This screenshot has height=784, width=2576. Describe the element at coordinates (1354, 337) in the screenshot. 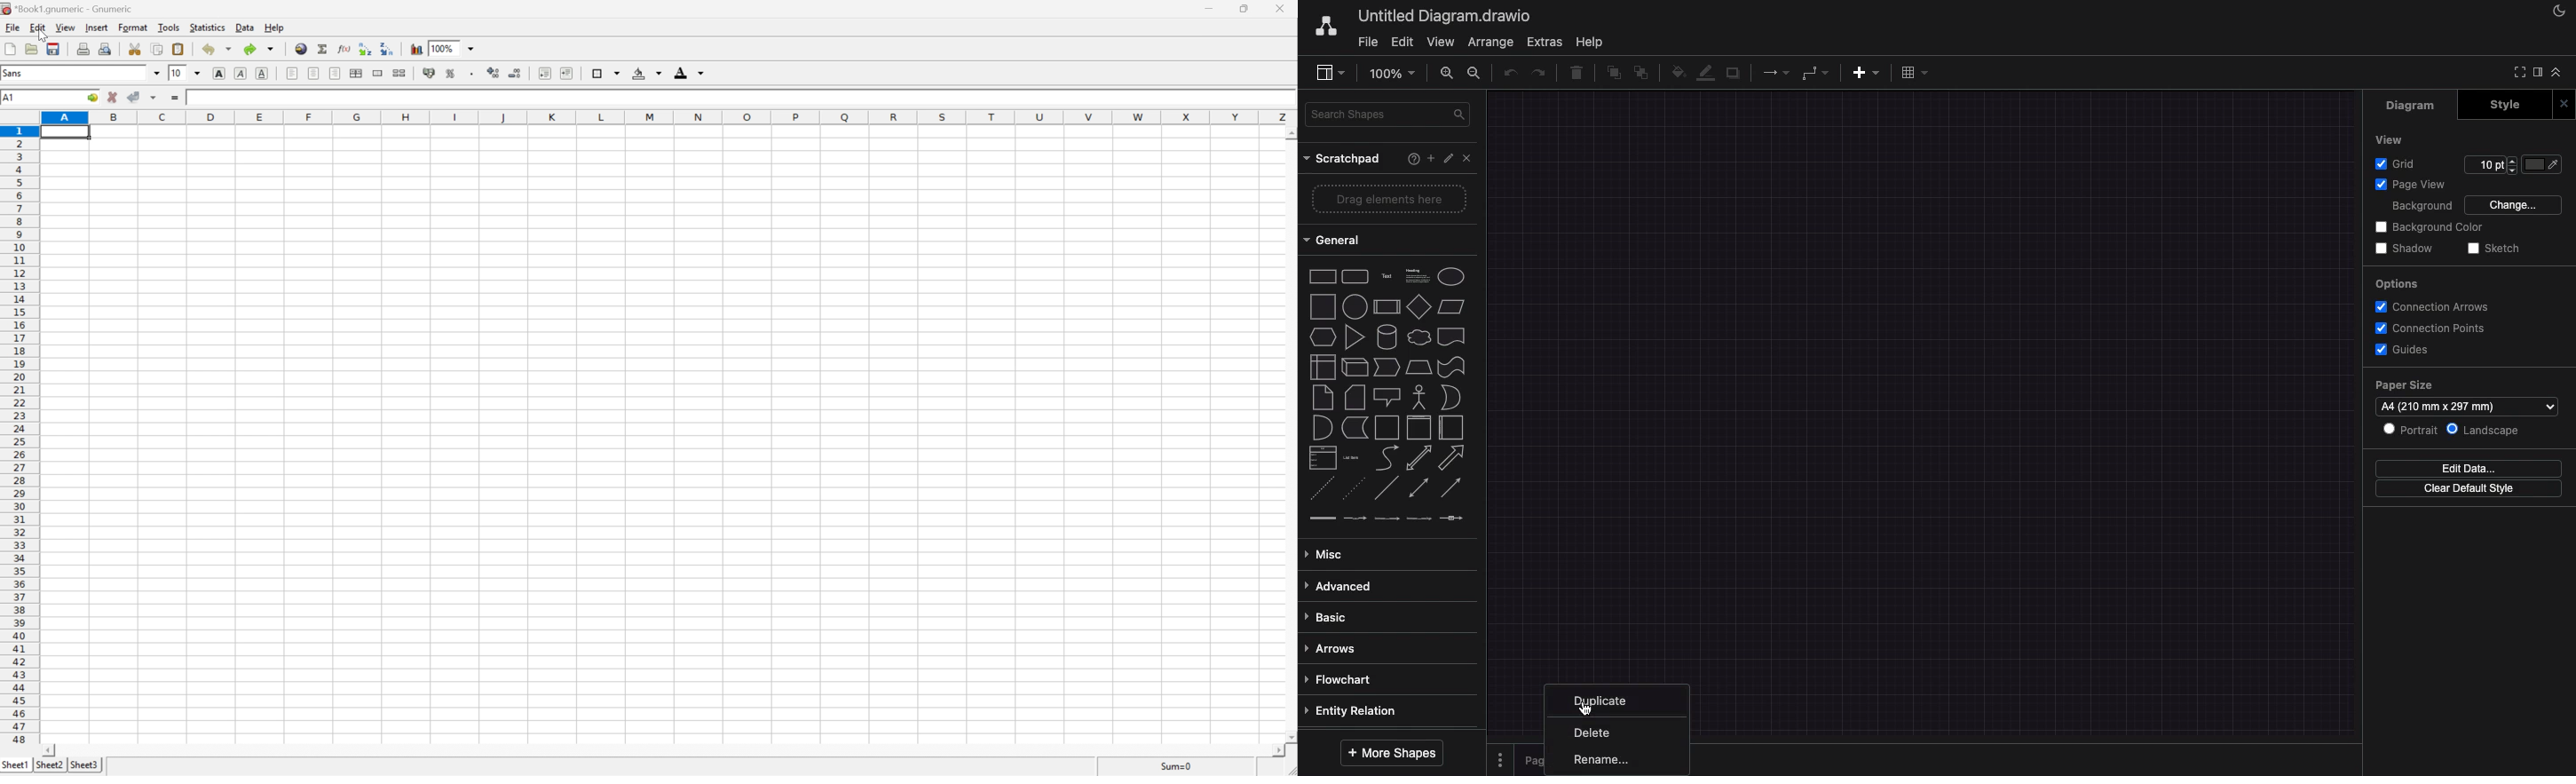

I see `triangle` at that location.